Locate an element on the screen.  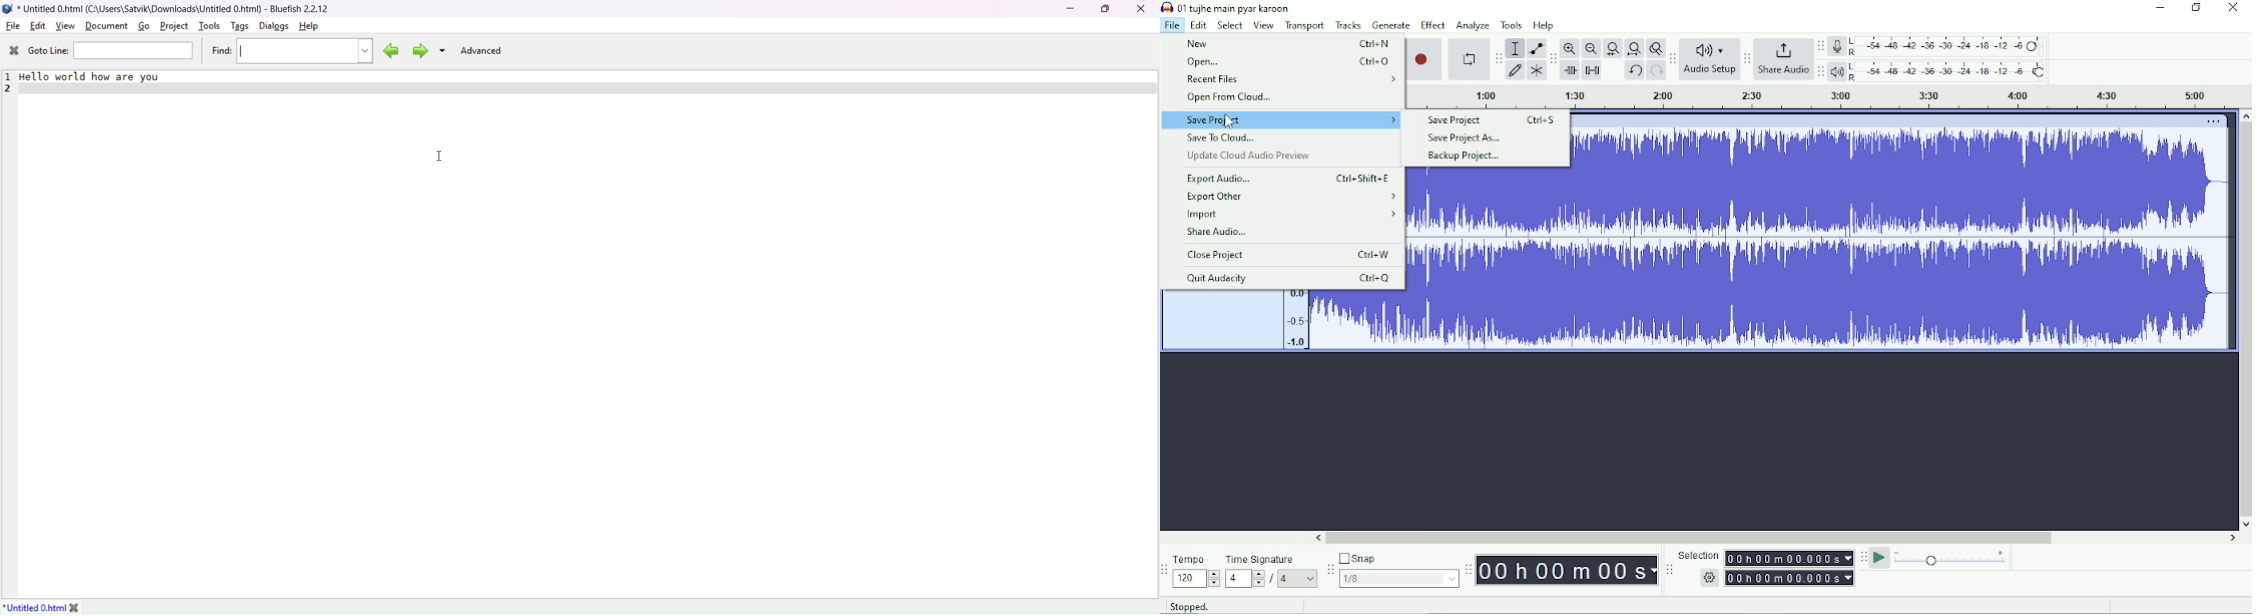
close is located at coordinates (1141, 9).